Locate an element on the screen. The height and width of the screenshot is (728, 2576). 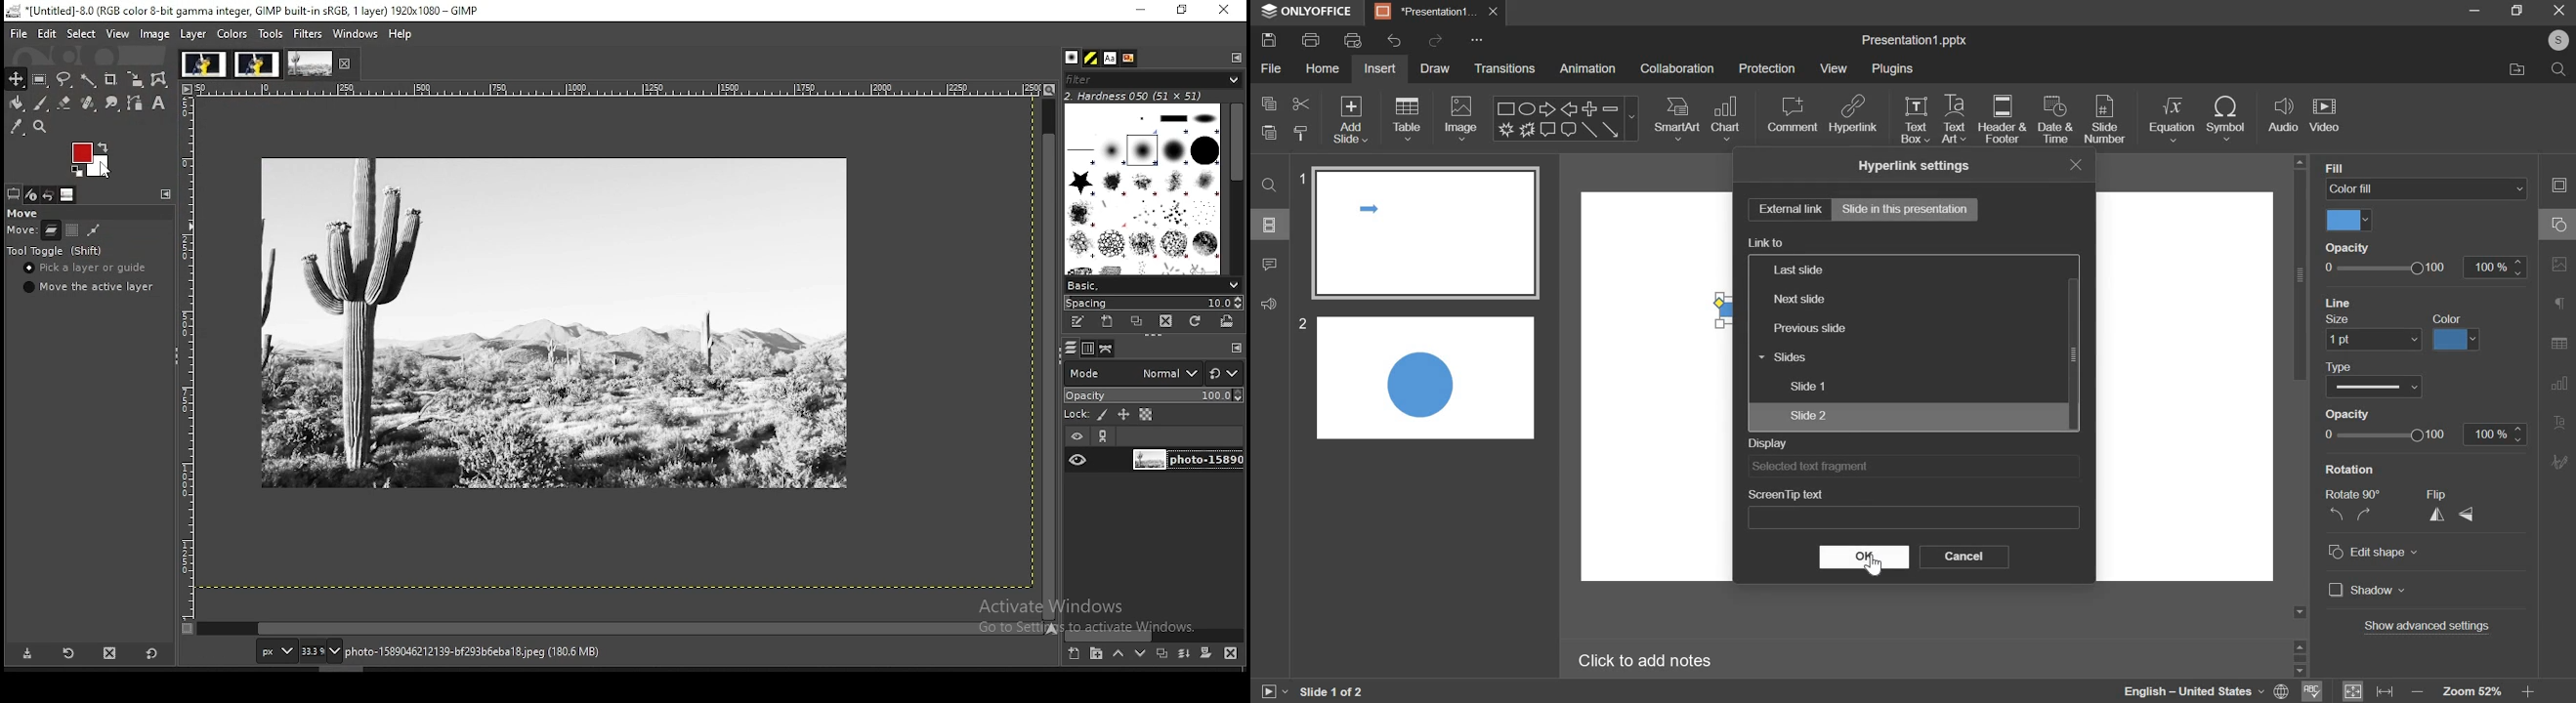
insert symbol is located at coordinates (2226, 121).